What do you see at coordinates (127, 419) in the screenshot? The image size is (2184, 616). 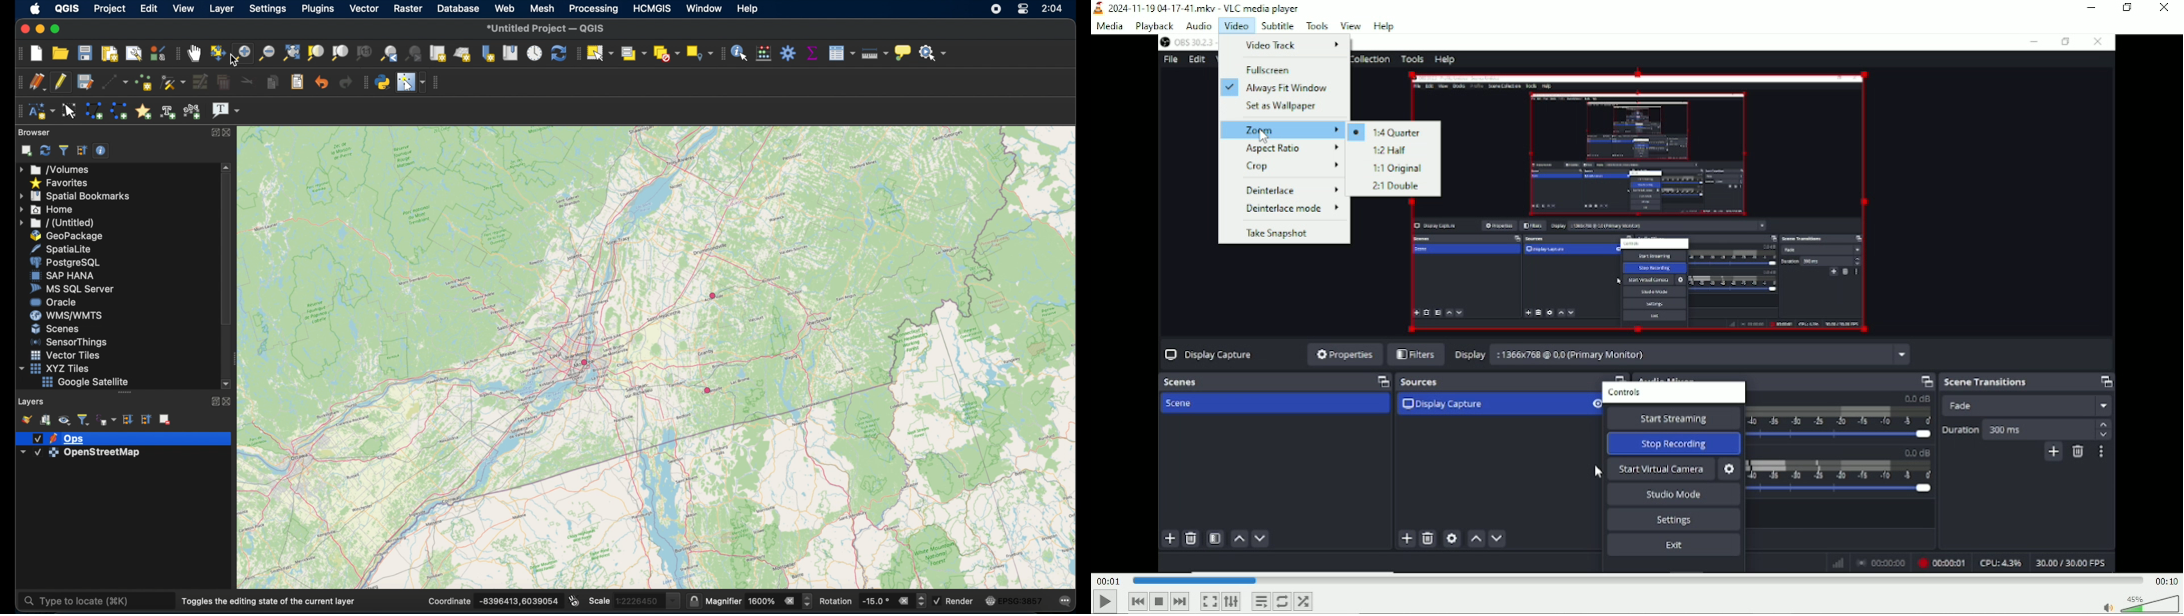 I see `expand all` at bounding box center [127, 419].